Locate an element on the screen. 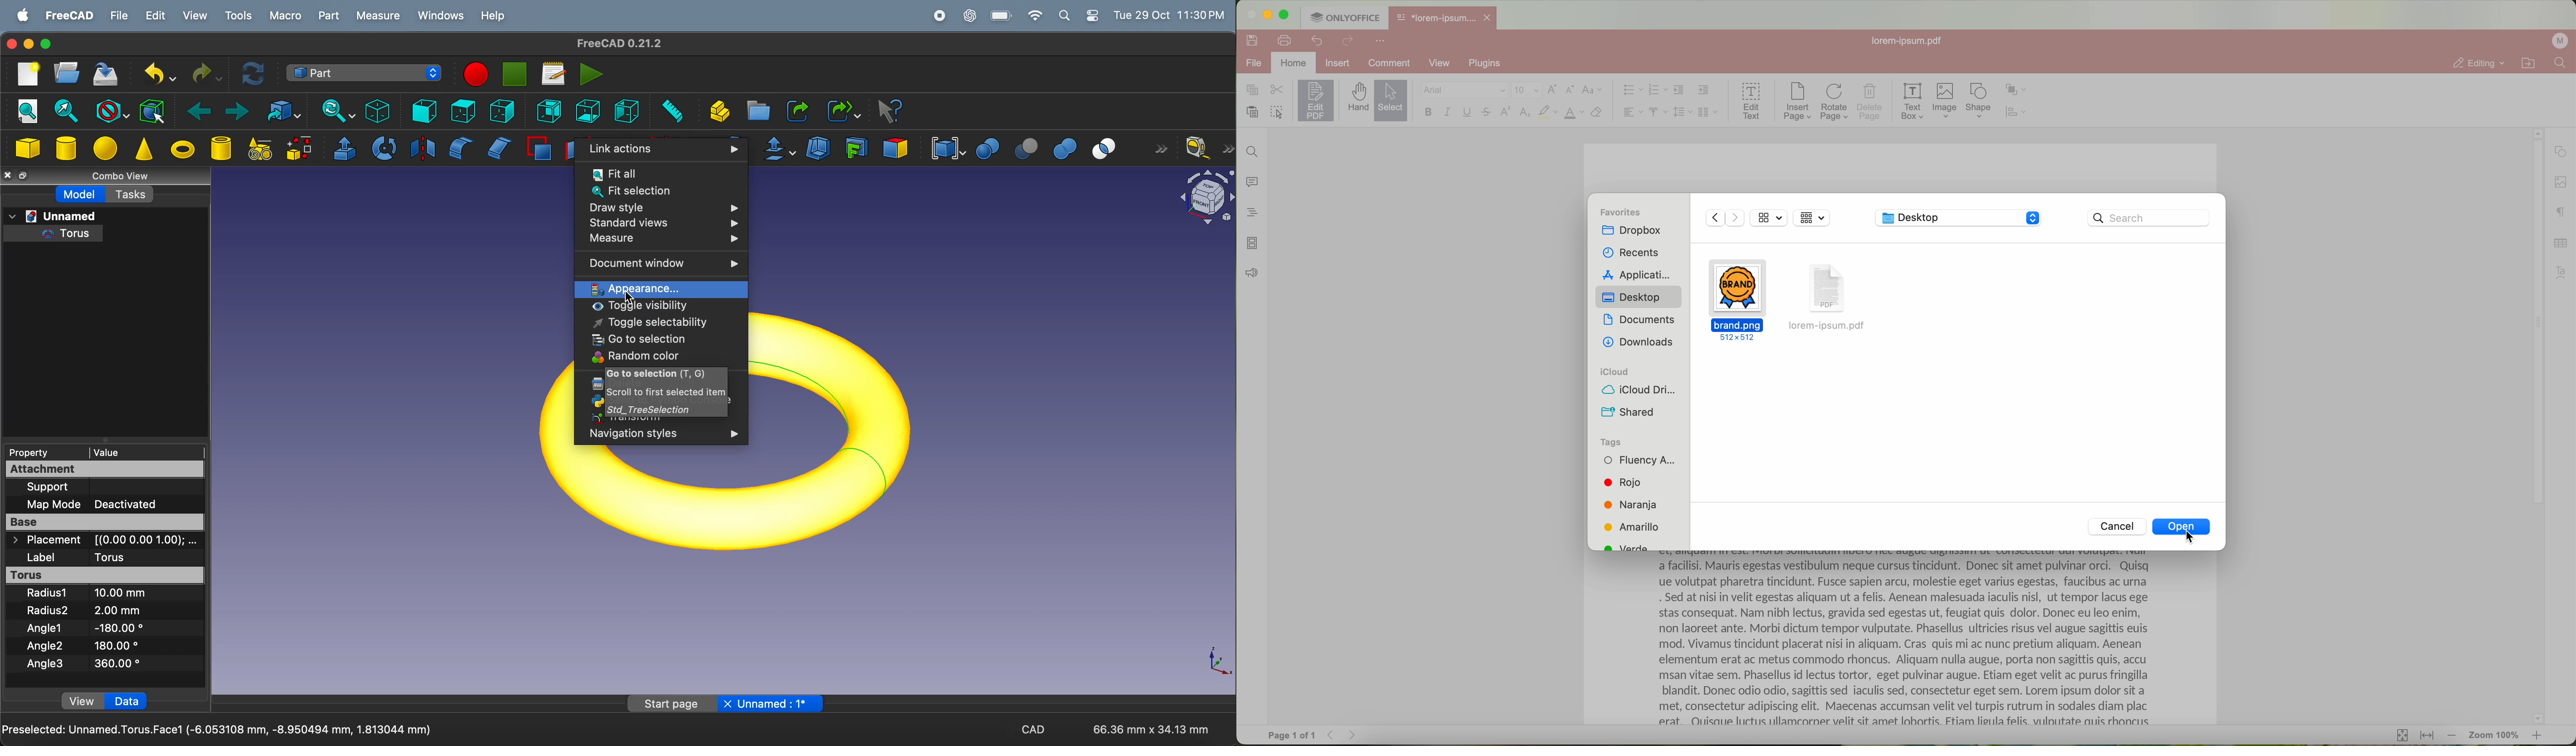 The width and height of the screenshot is (2576, 756). 360.00 is located at coordinates (117, 664).